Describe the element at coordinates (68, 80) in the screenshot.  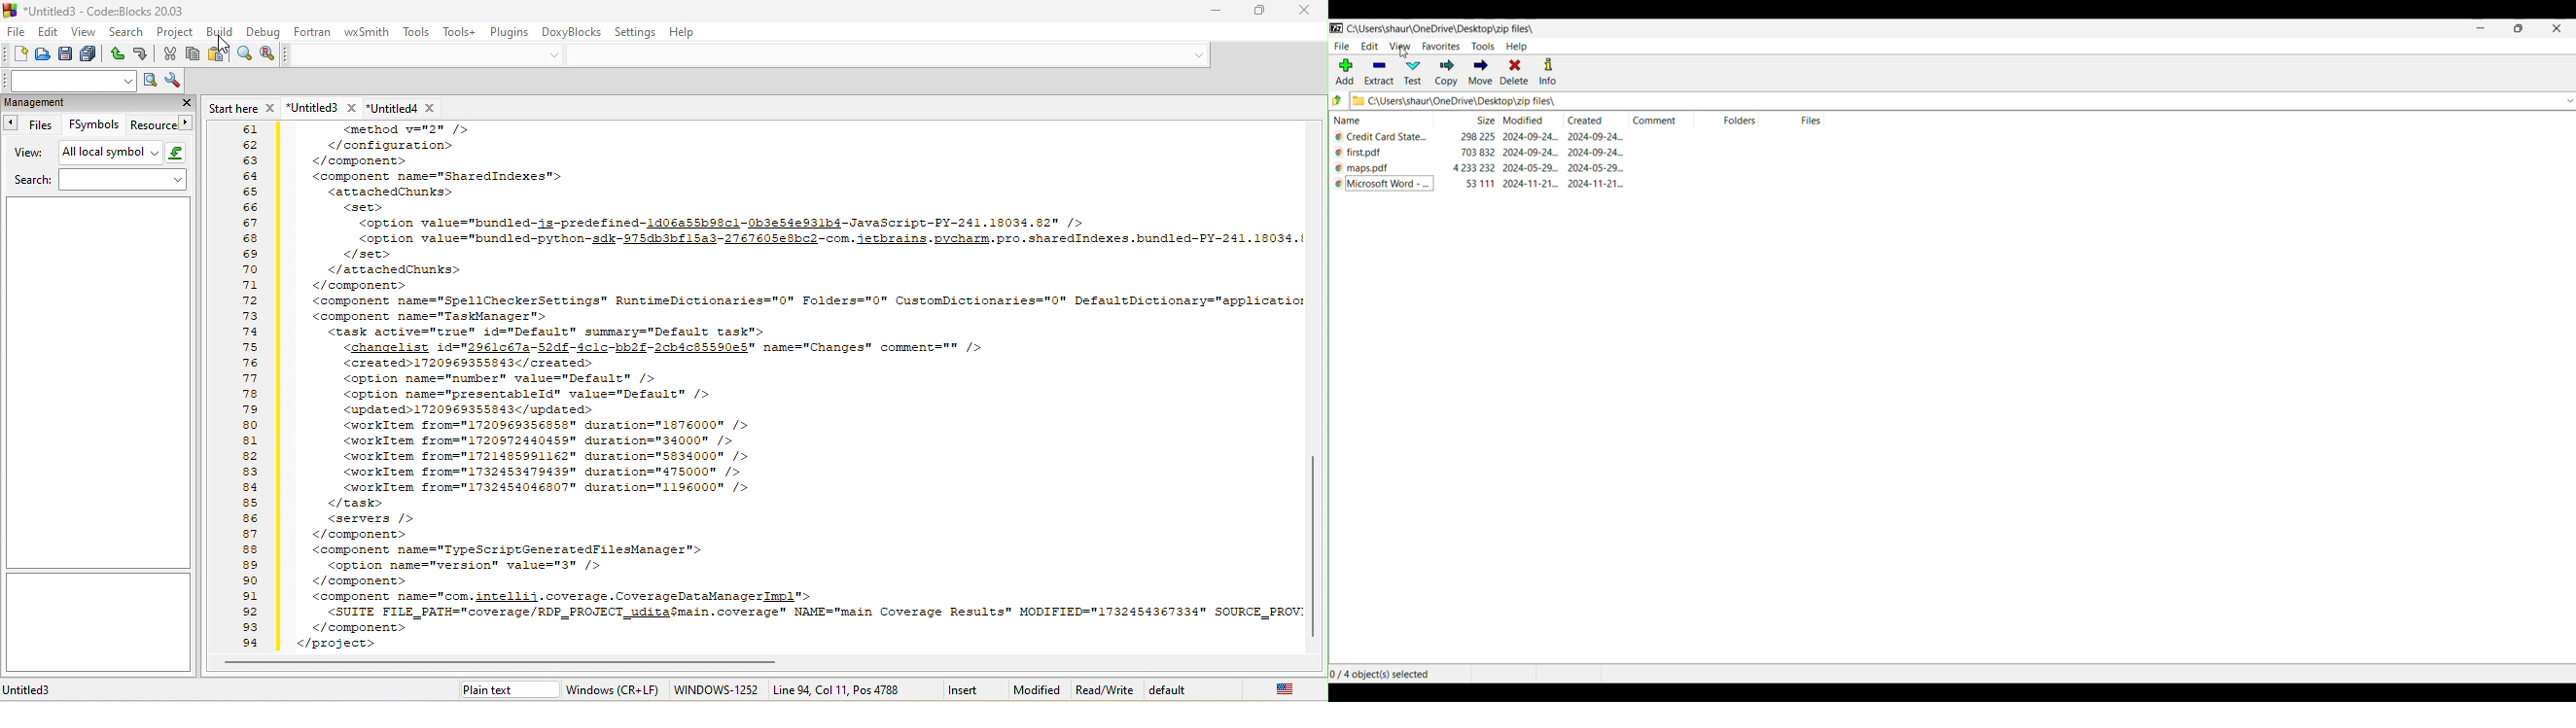
I see `text to search` at that location.